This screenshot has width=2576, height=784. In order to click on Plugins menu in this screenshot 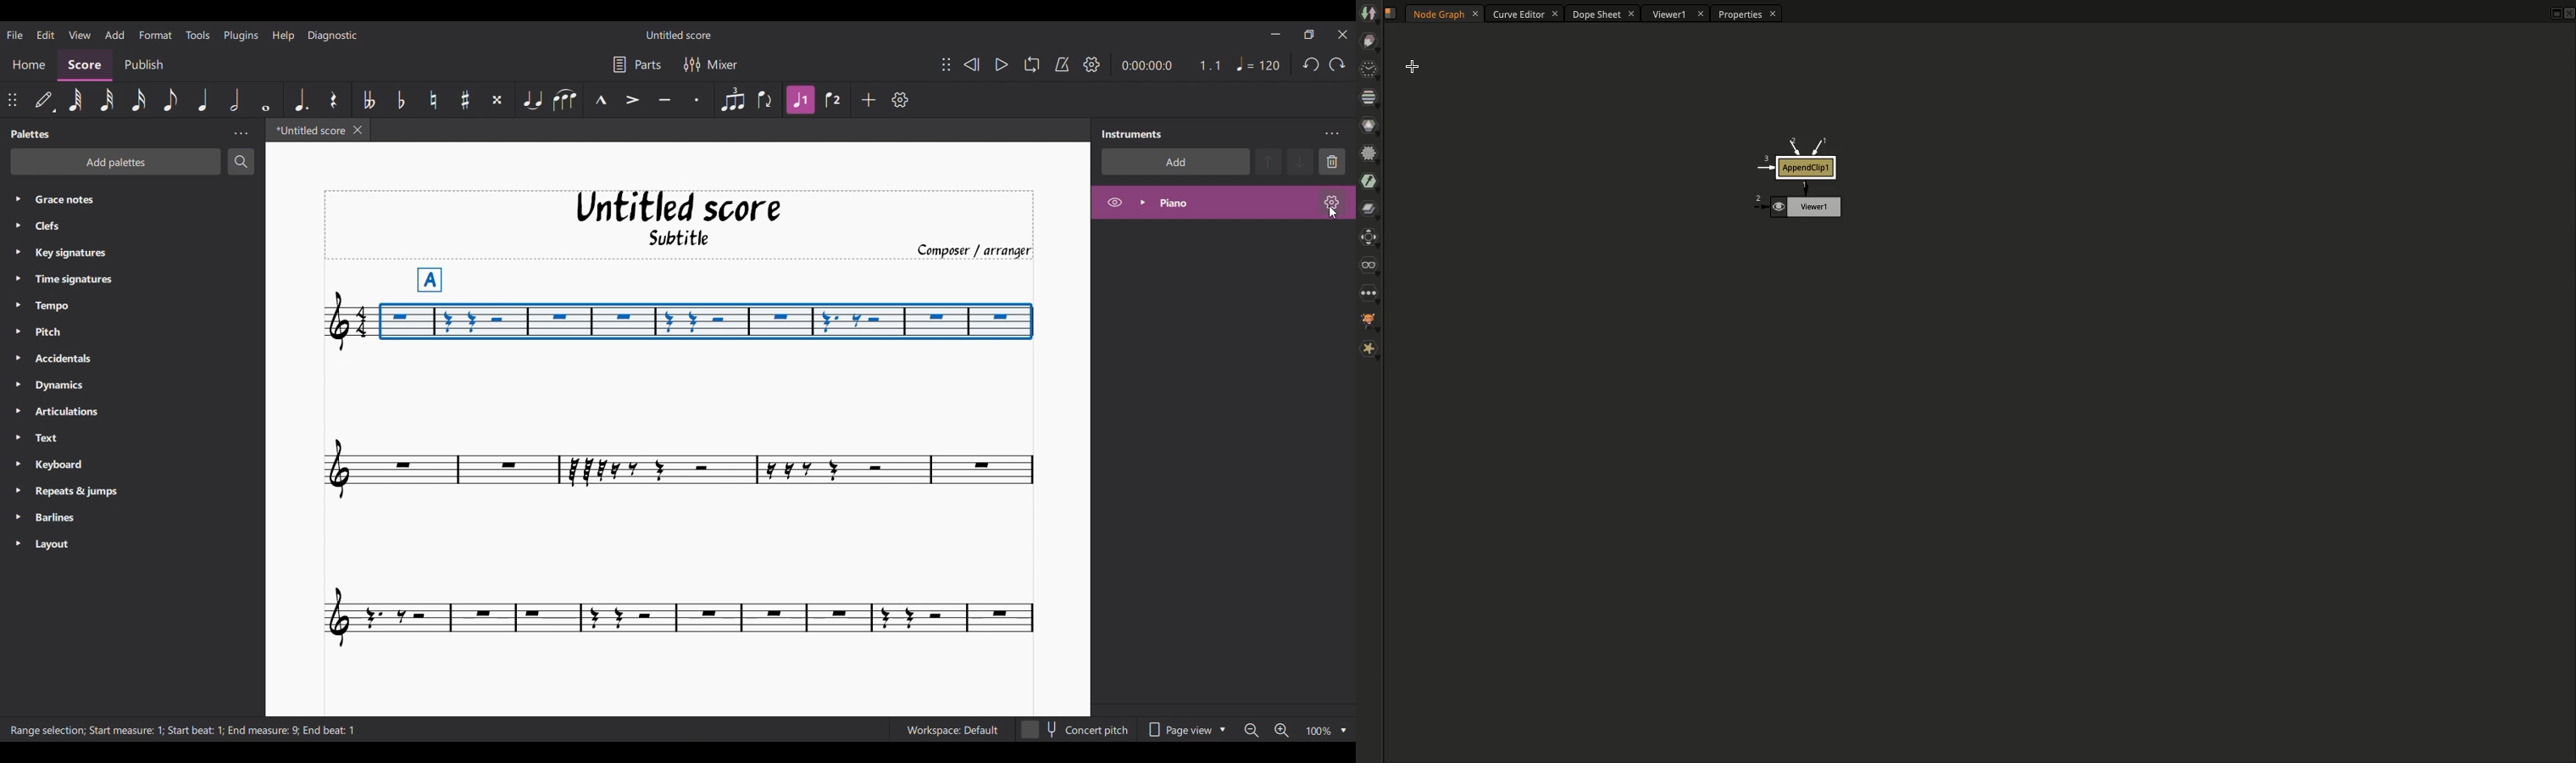, I will do `click(242, 35)`.